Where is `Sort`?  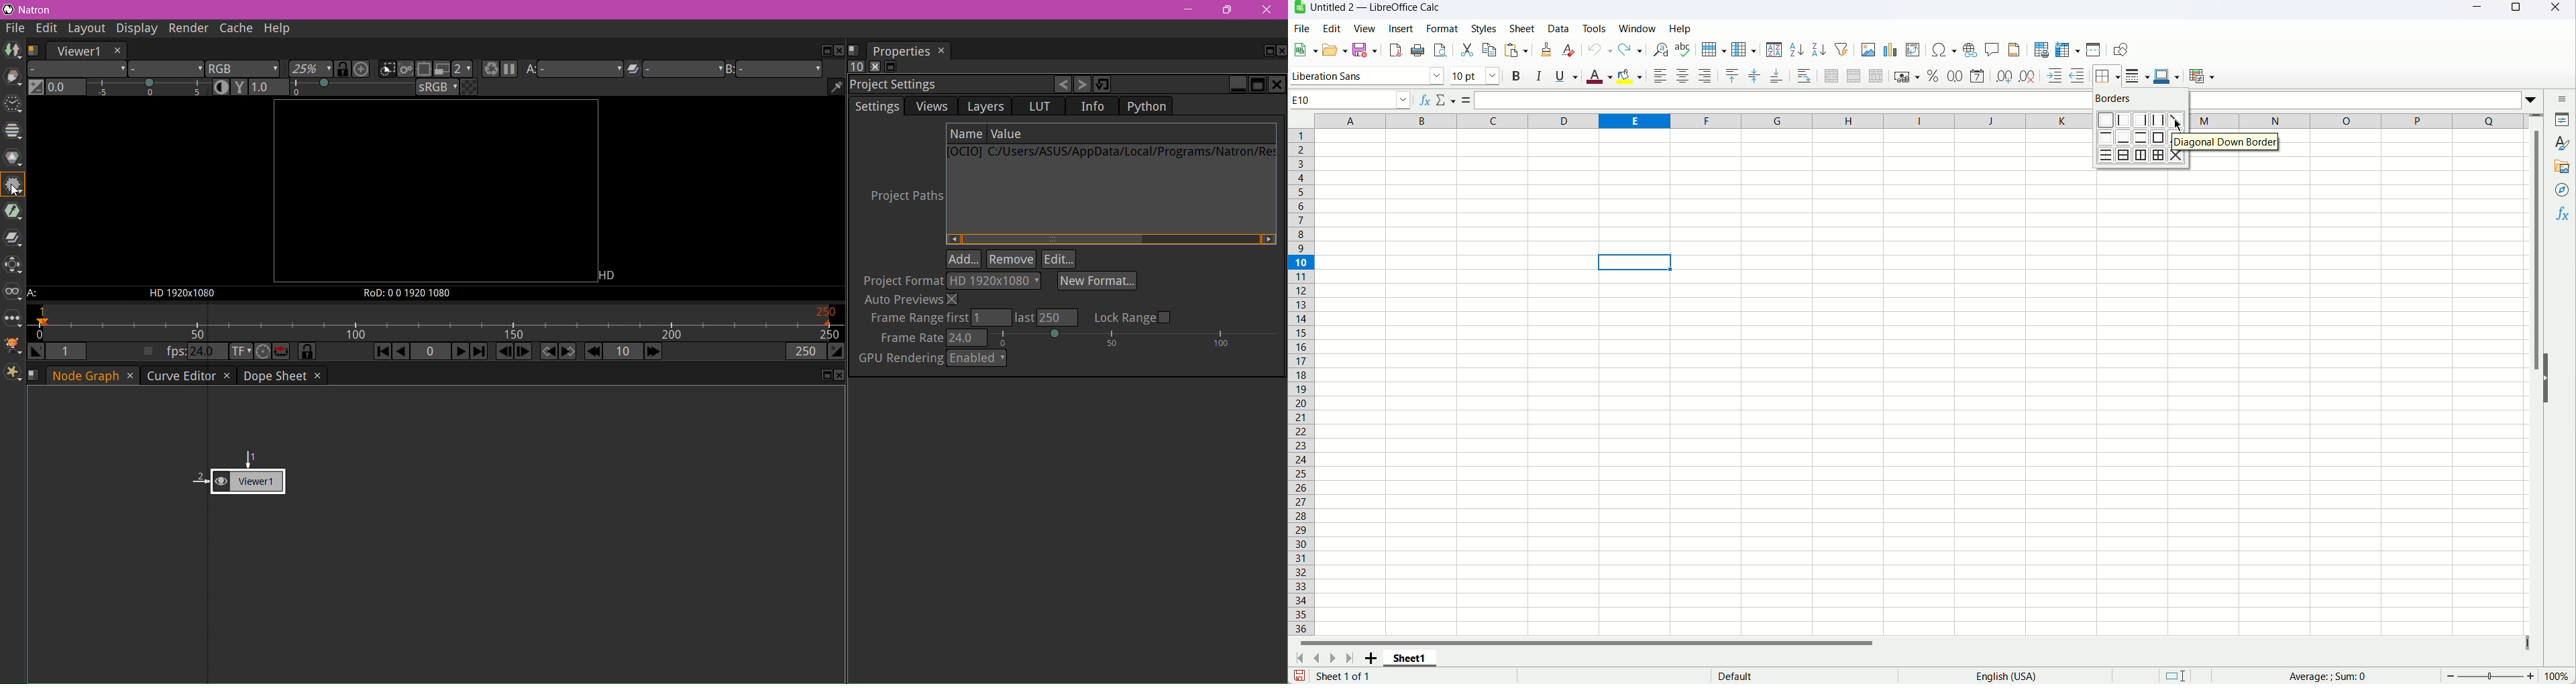
Sort is located at coordinates (1774, 49).